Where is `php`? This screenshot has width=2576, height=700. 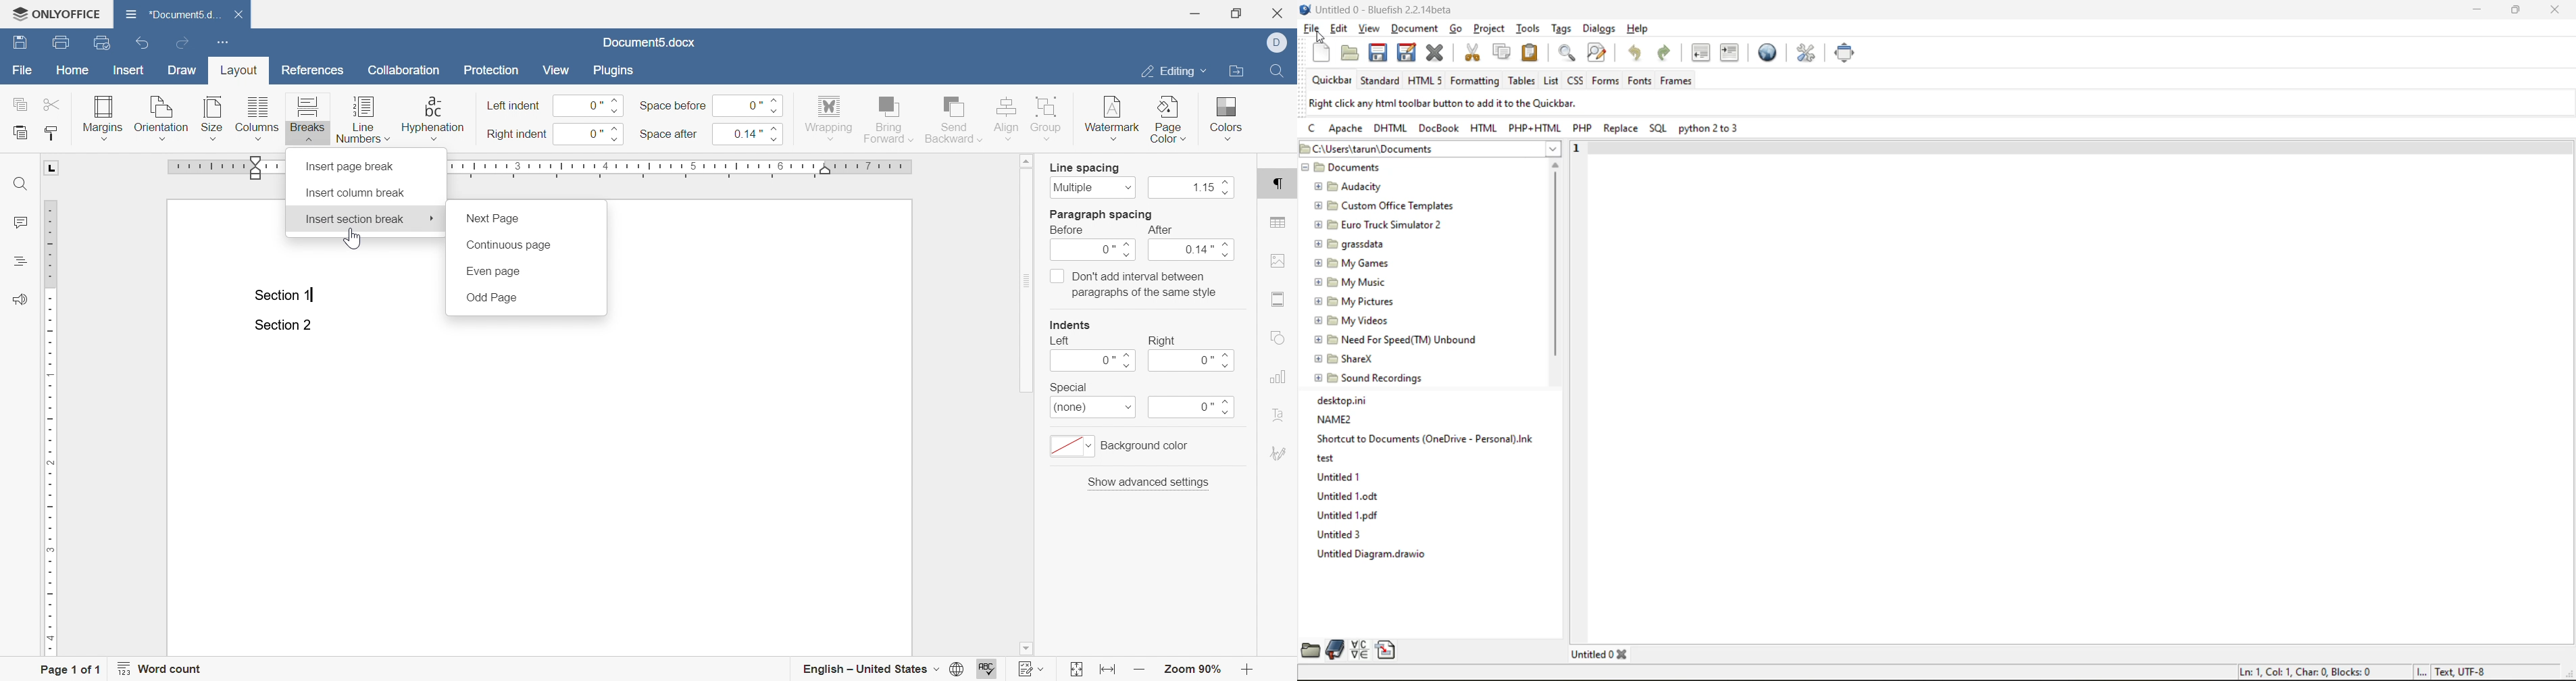
php is located at coordinates (1586, 131).